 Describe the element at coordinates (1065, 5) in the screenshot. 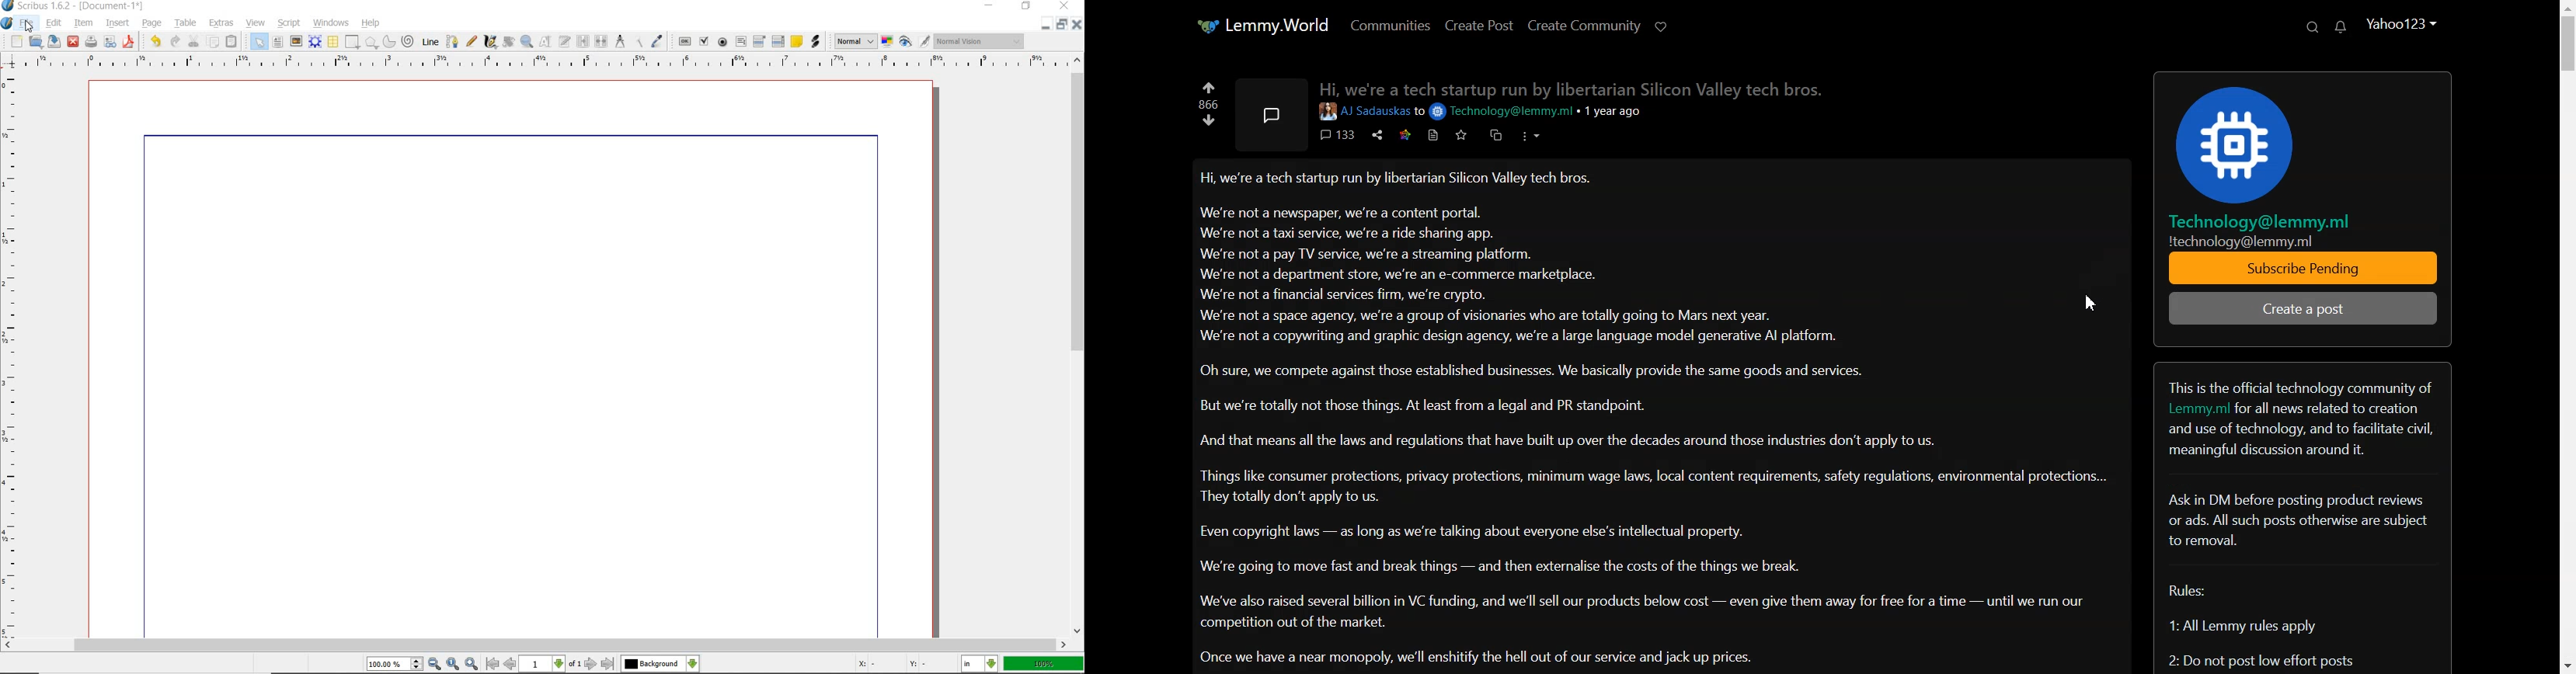

I see `close` at that location.